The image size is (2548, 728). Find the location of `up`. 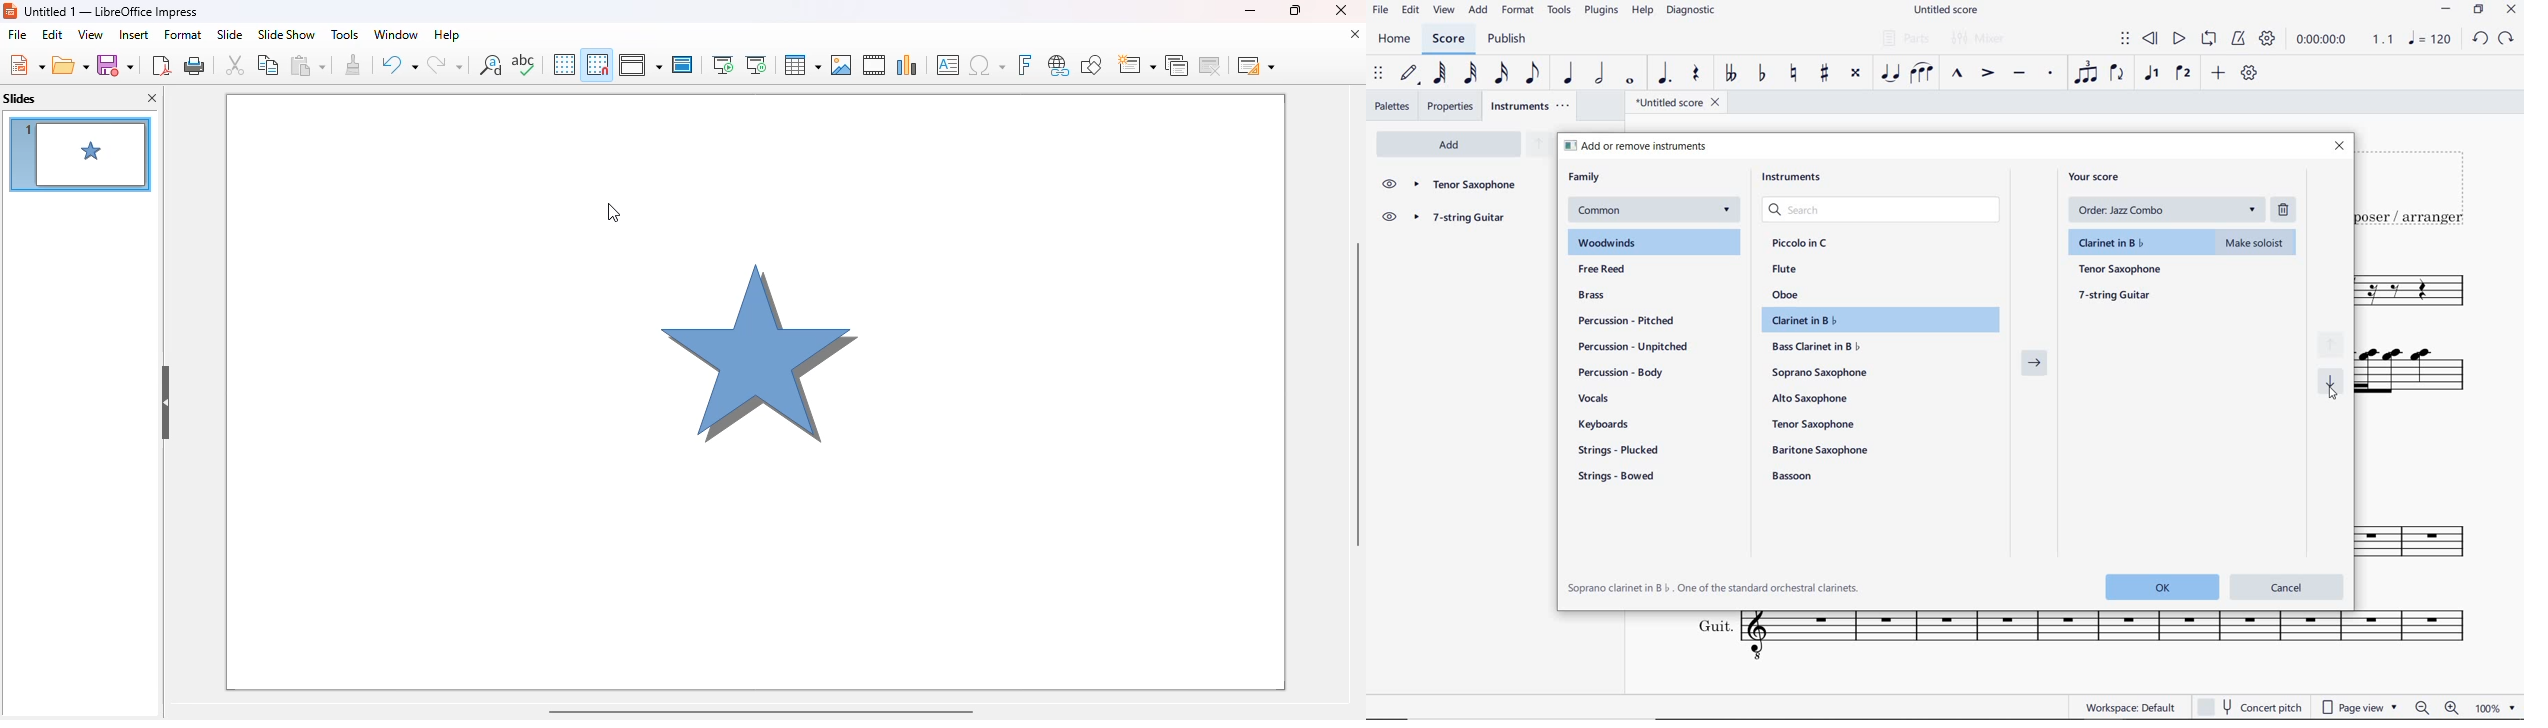

up is located at coordinates (1538, 145).